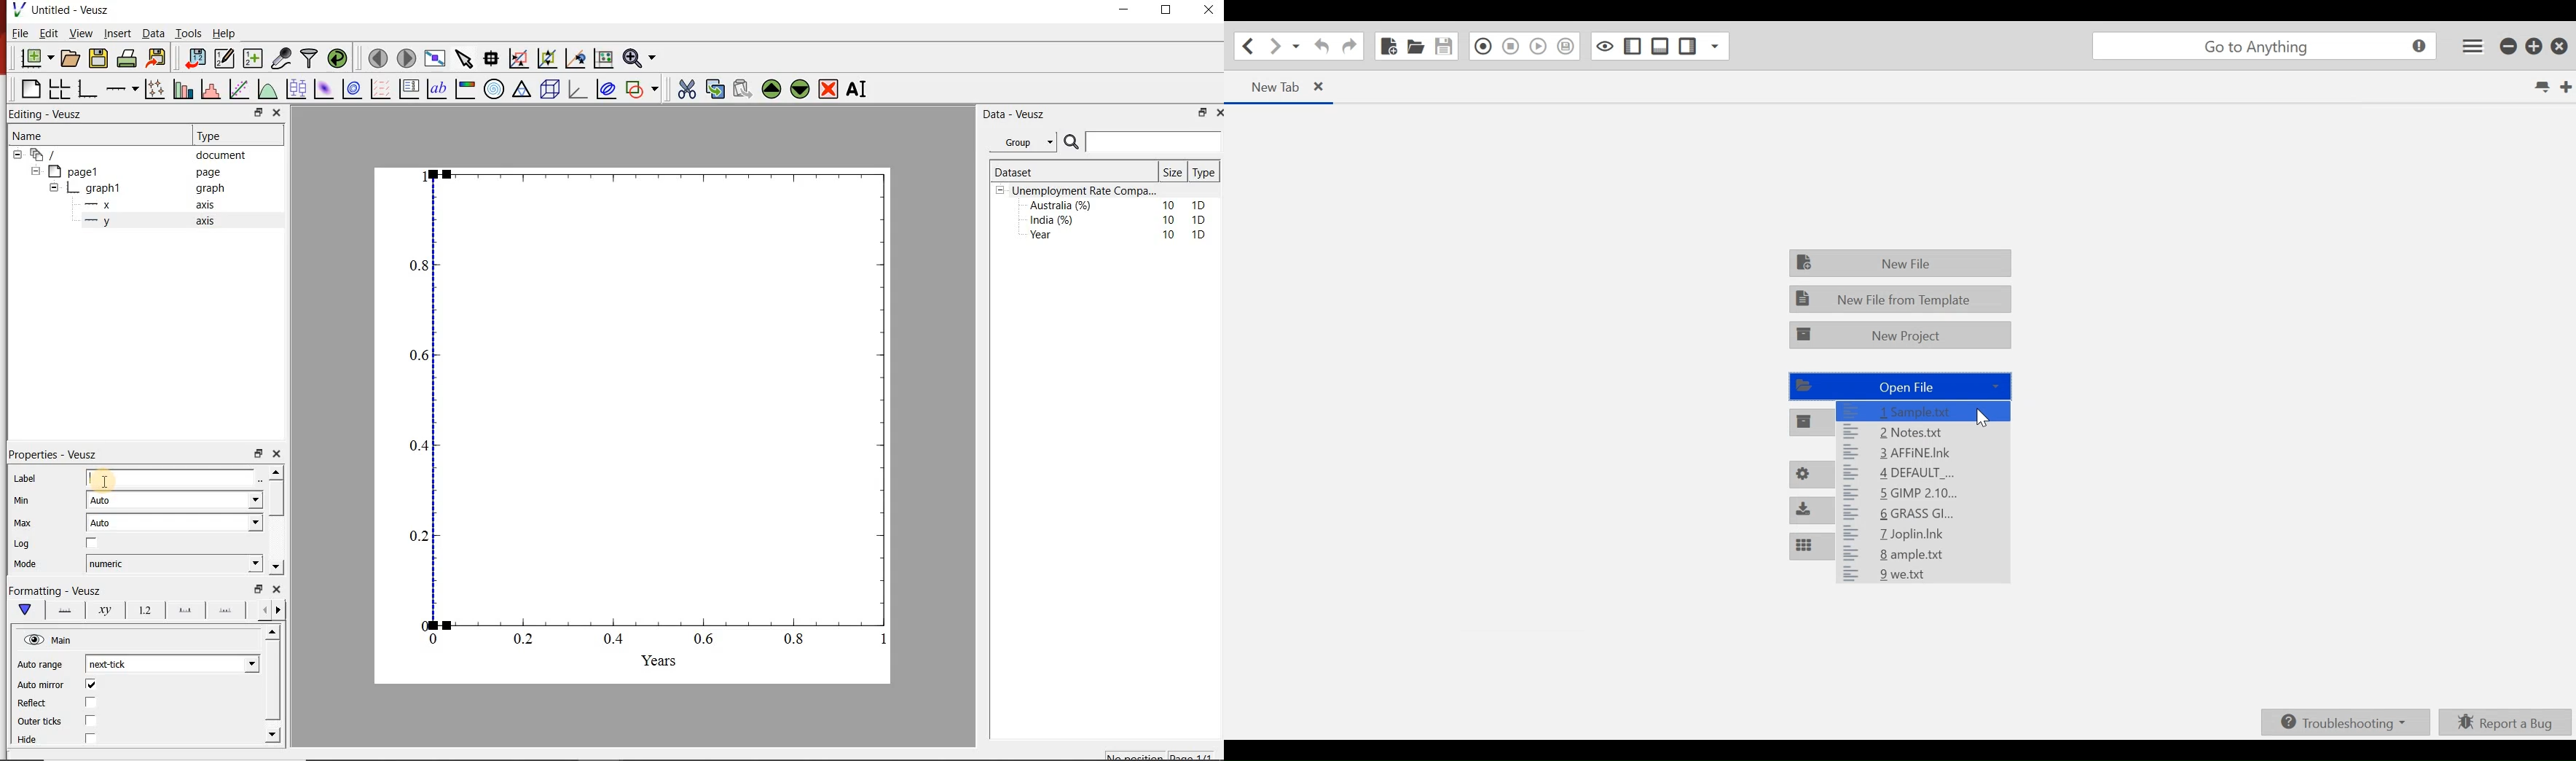  Describe the element at coordinates (156, 204) in the screenshot. I see `x axis` at that location.